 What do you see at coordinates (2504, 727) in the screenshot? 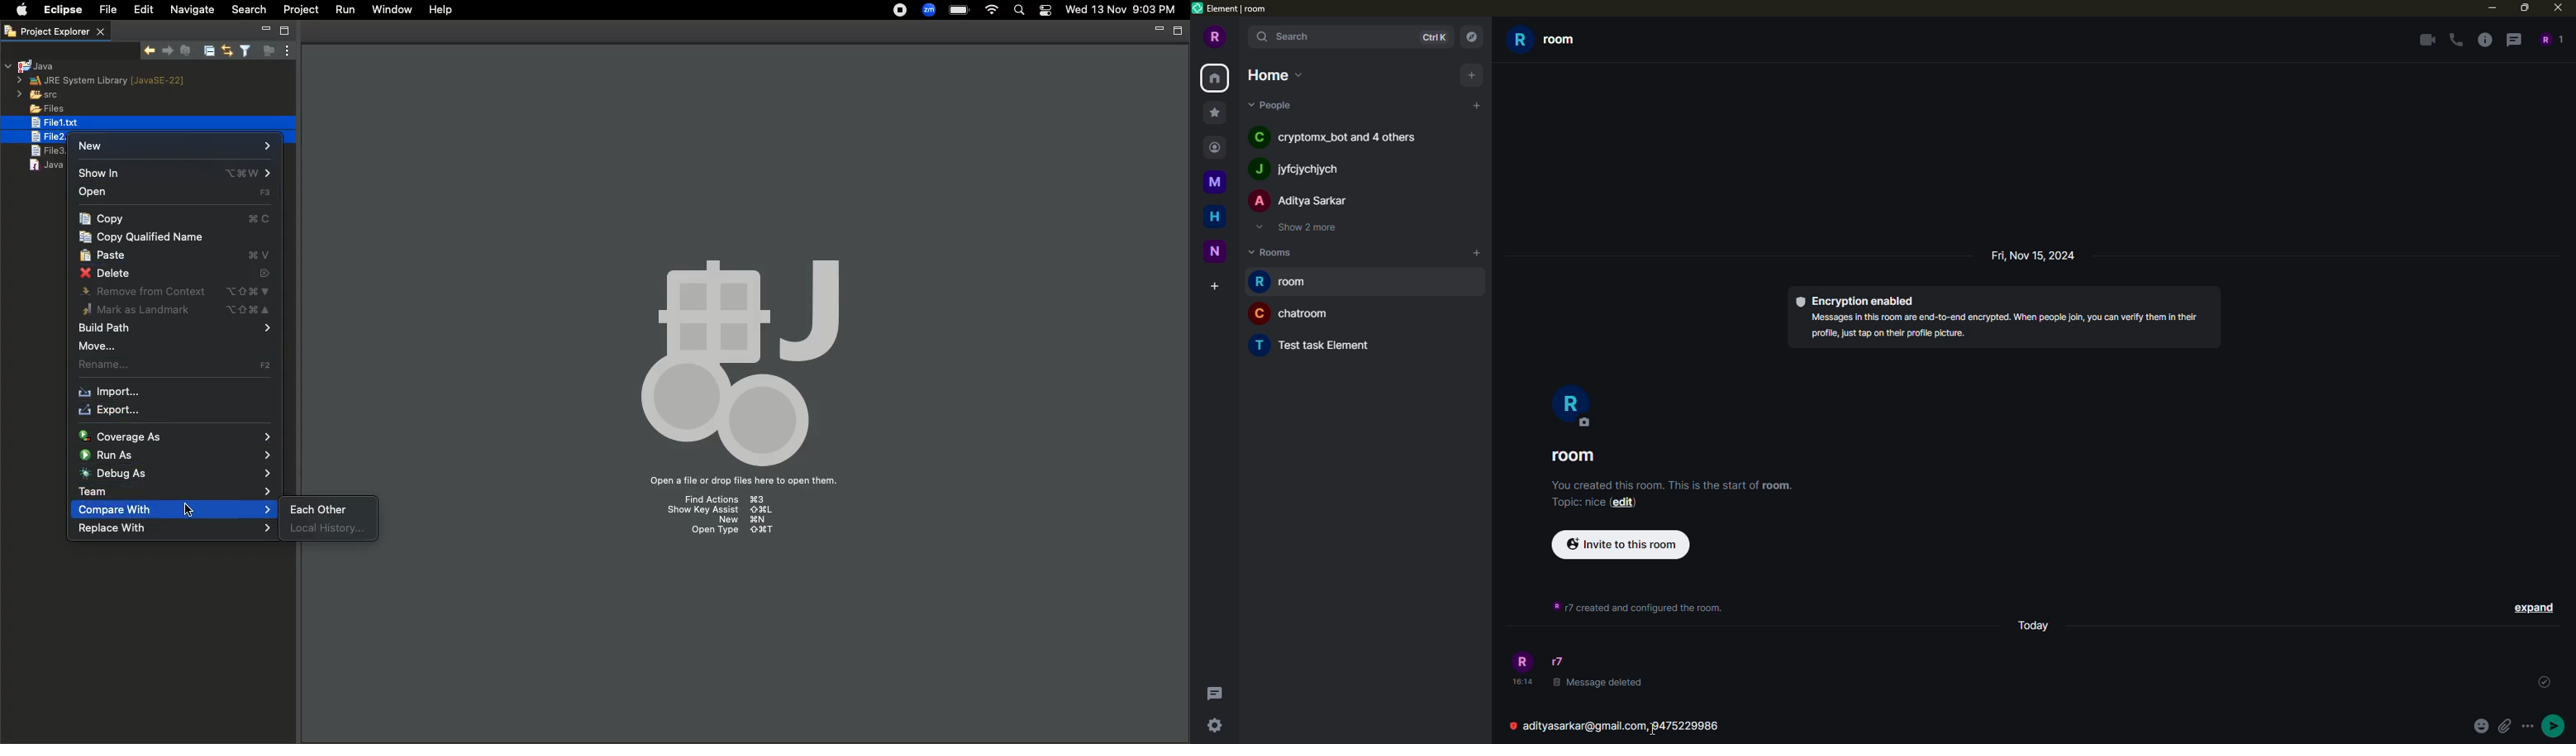
I see `attach` at bounding box center [2504, 727].